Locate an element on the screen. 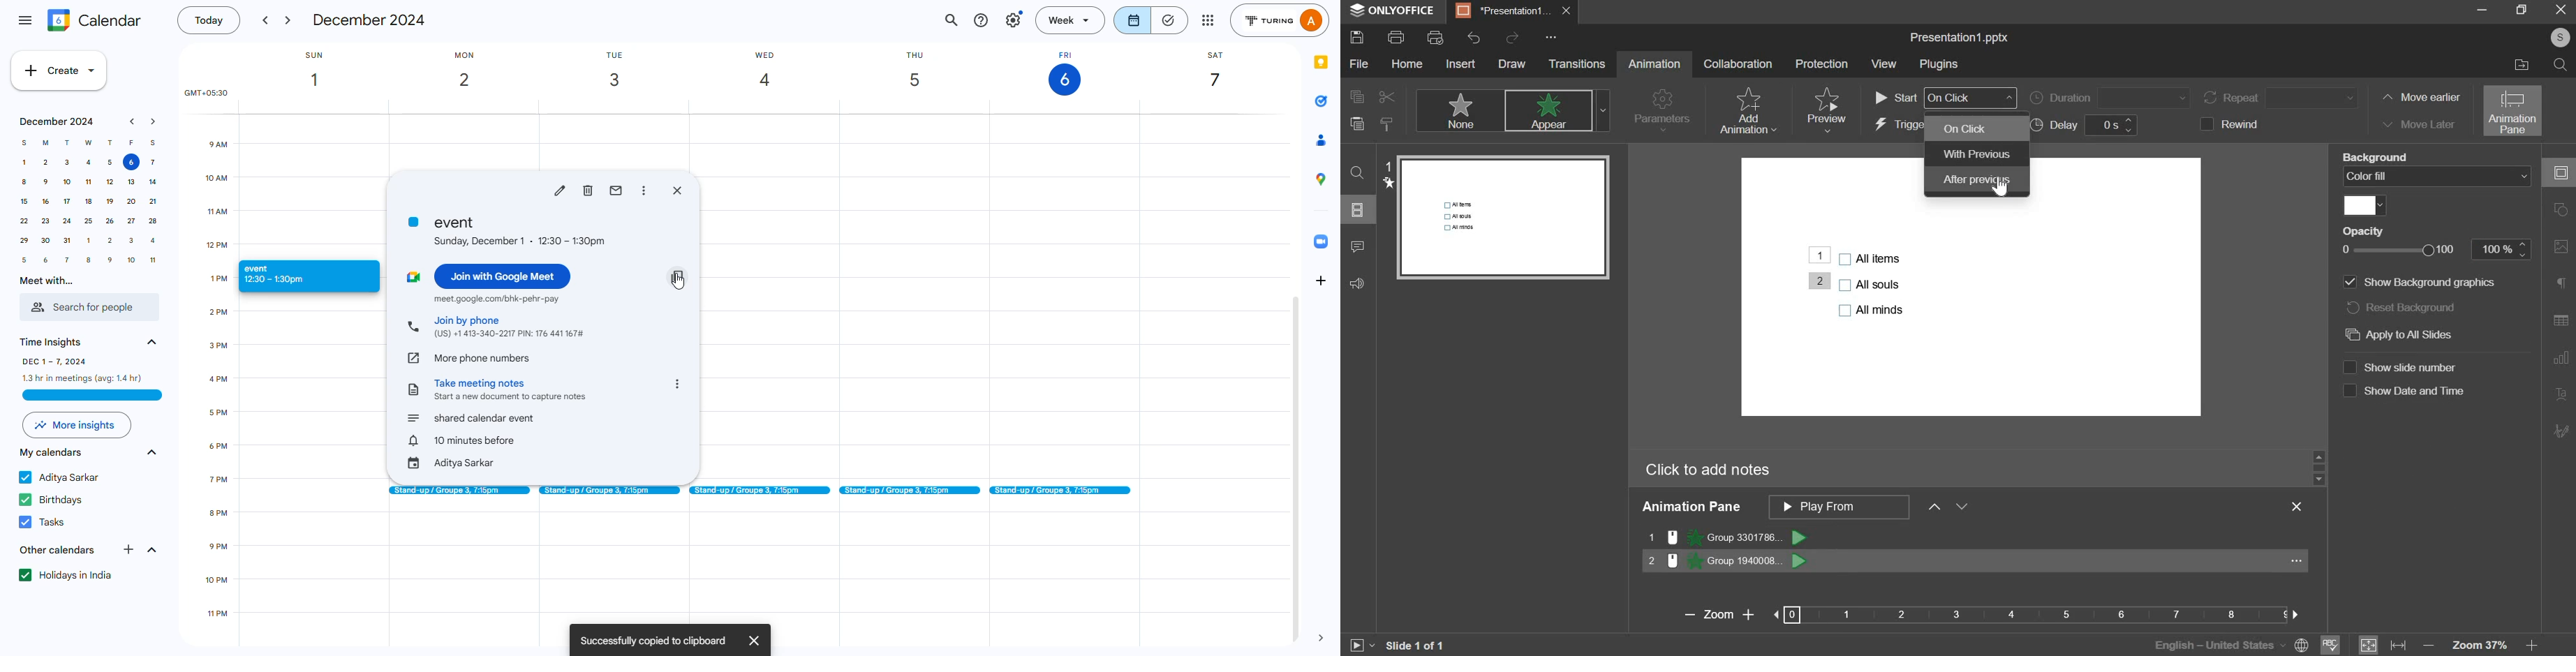 The height and width of the screenshot is (672, 2576). calendar is located at coordinates (95, 20).